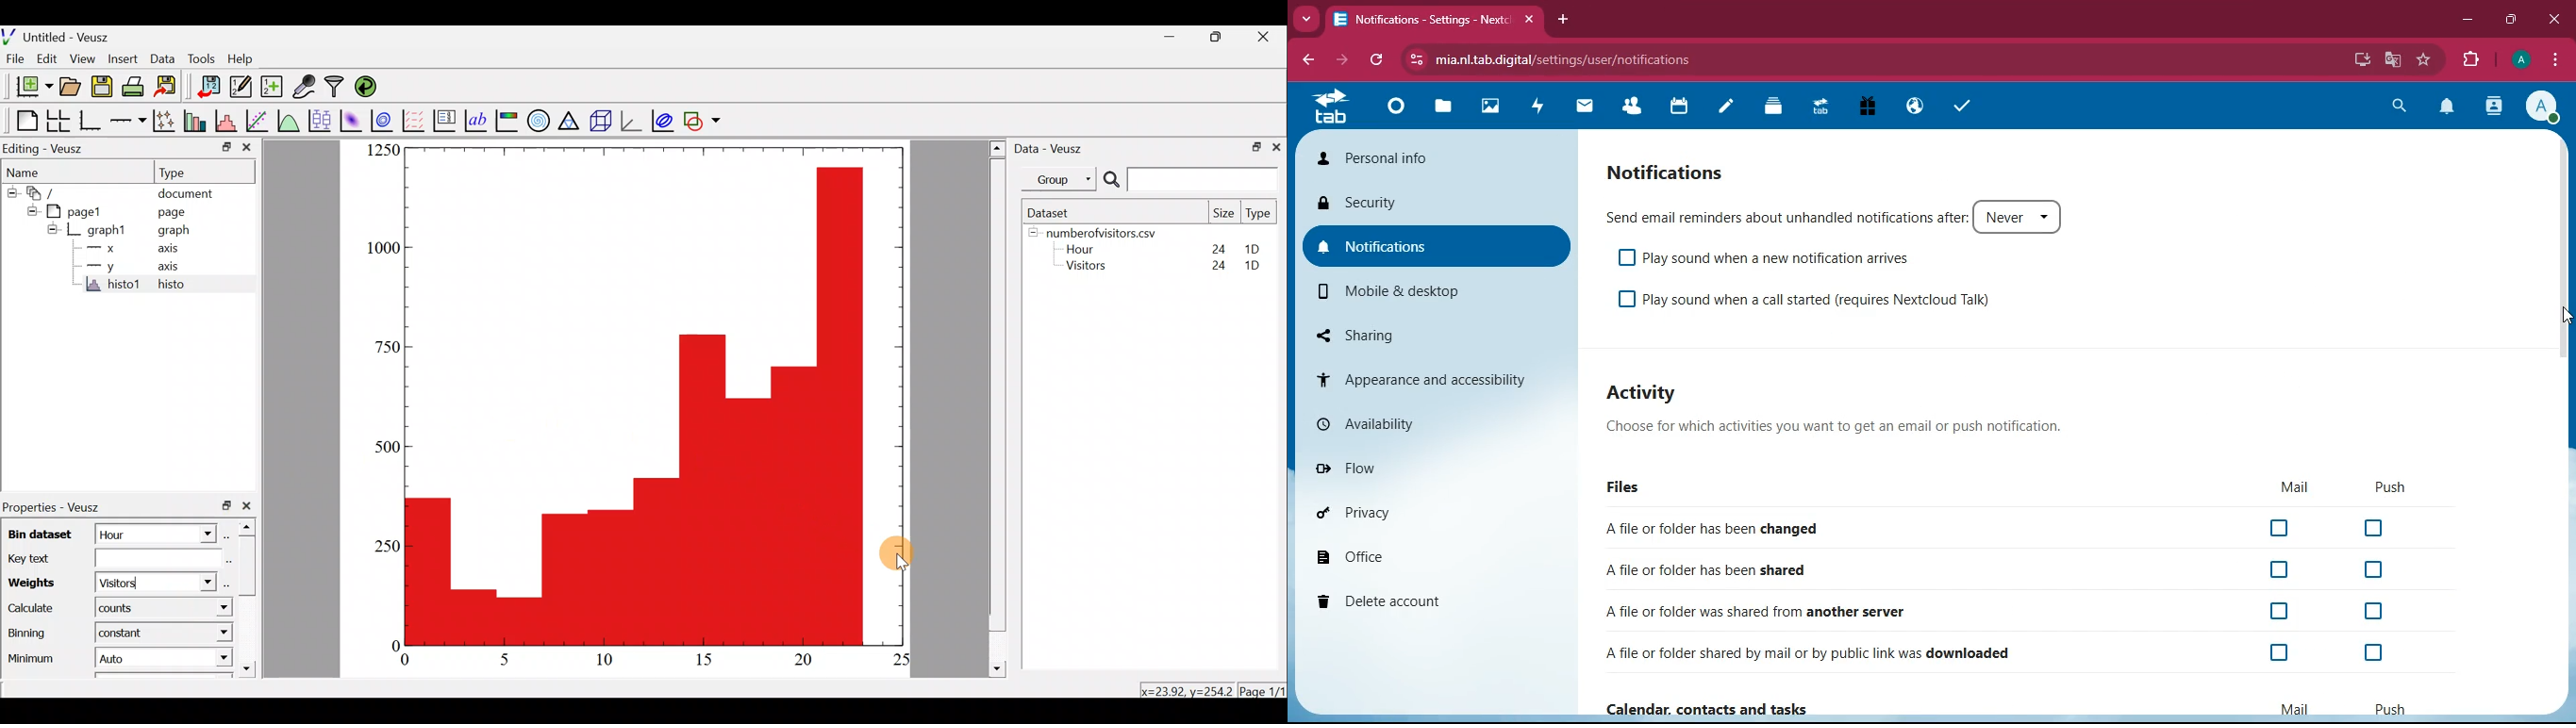 This screenshot has width=2576, height=728. I want to click on Calculate, so click(32, 609).